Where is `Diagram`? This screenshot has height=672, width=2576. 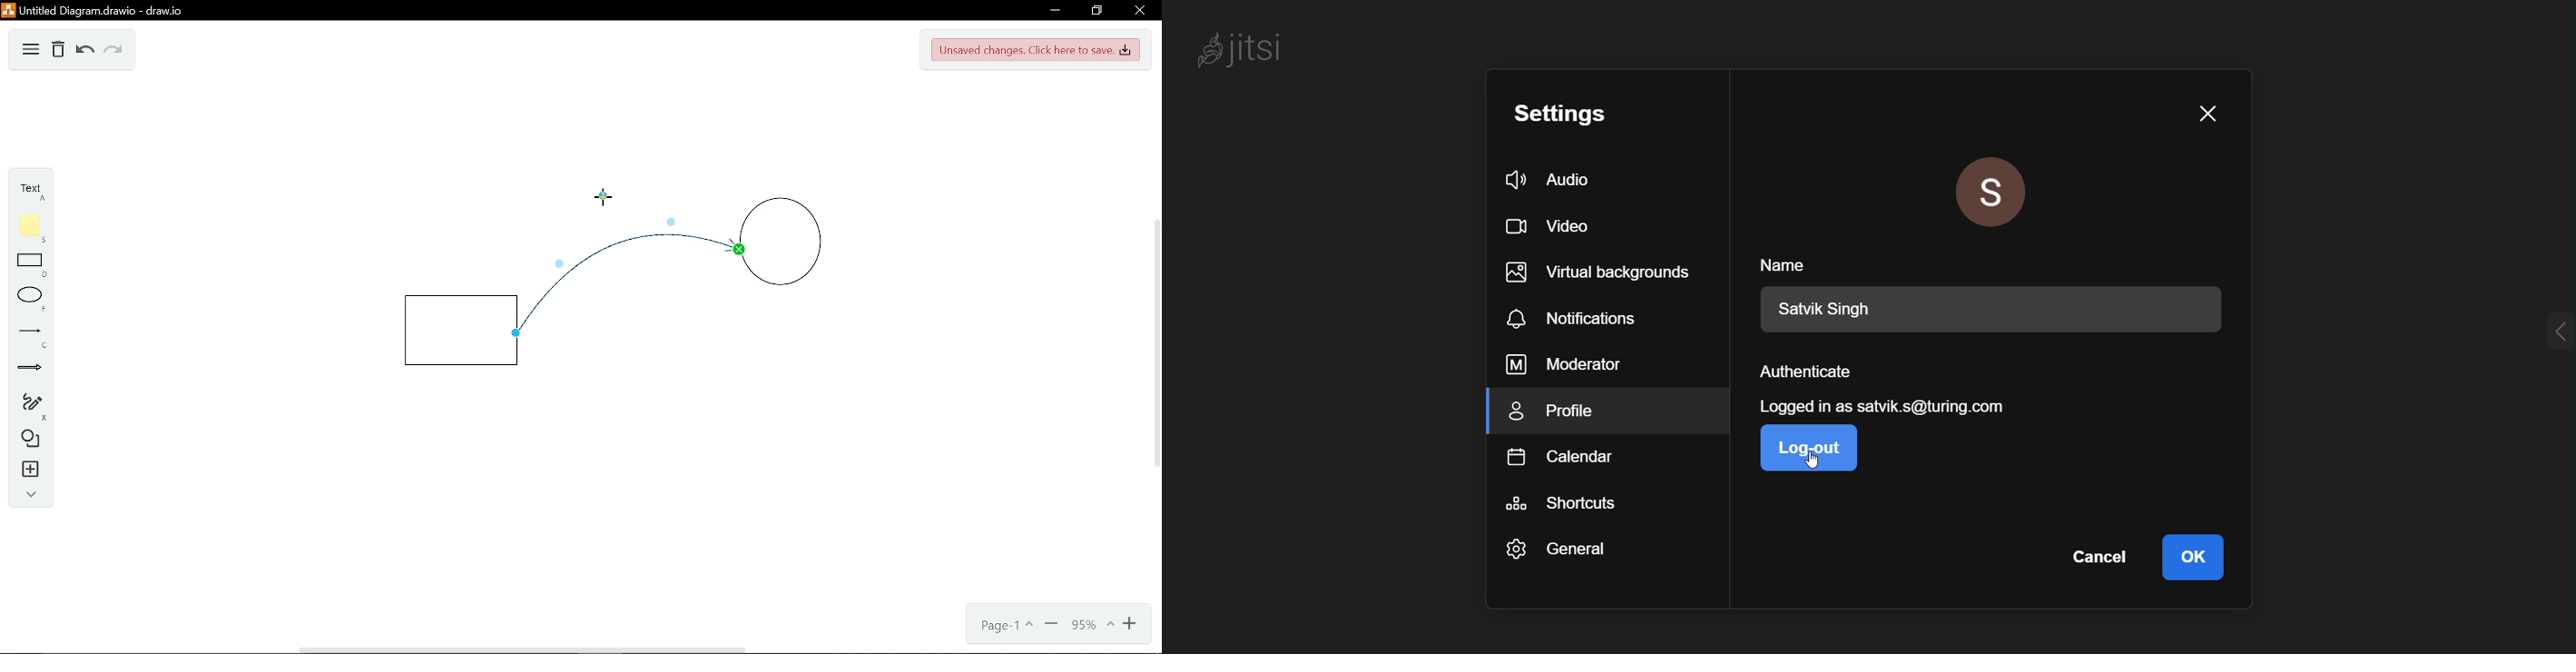
Diagram is located at coordinates (31, 51).